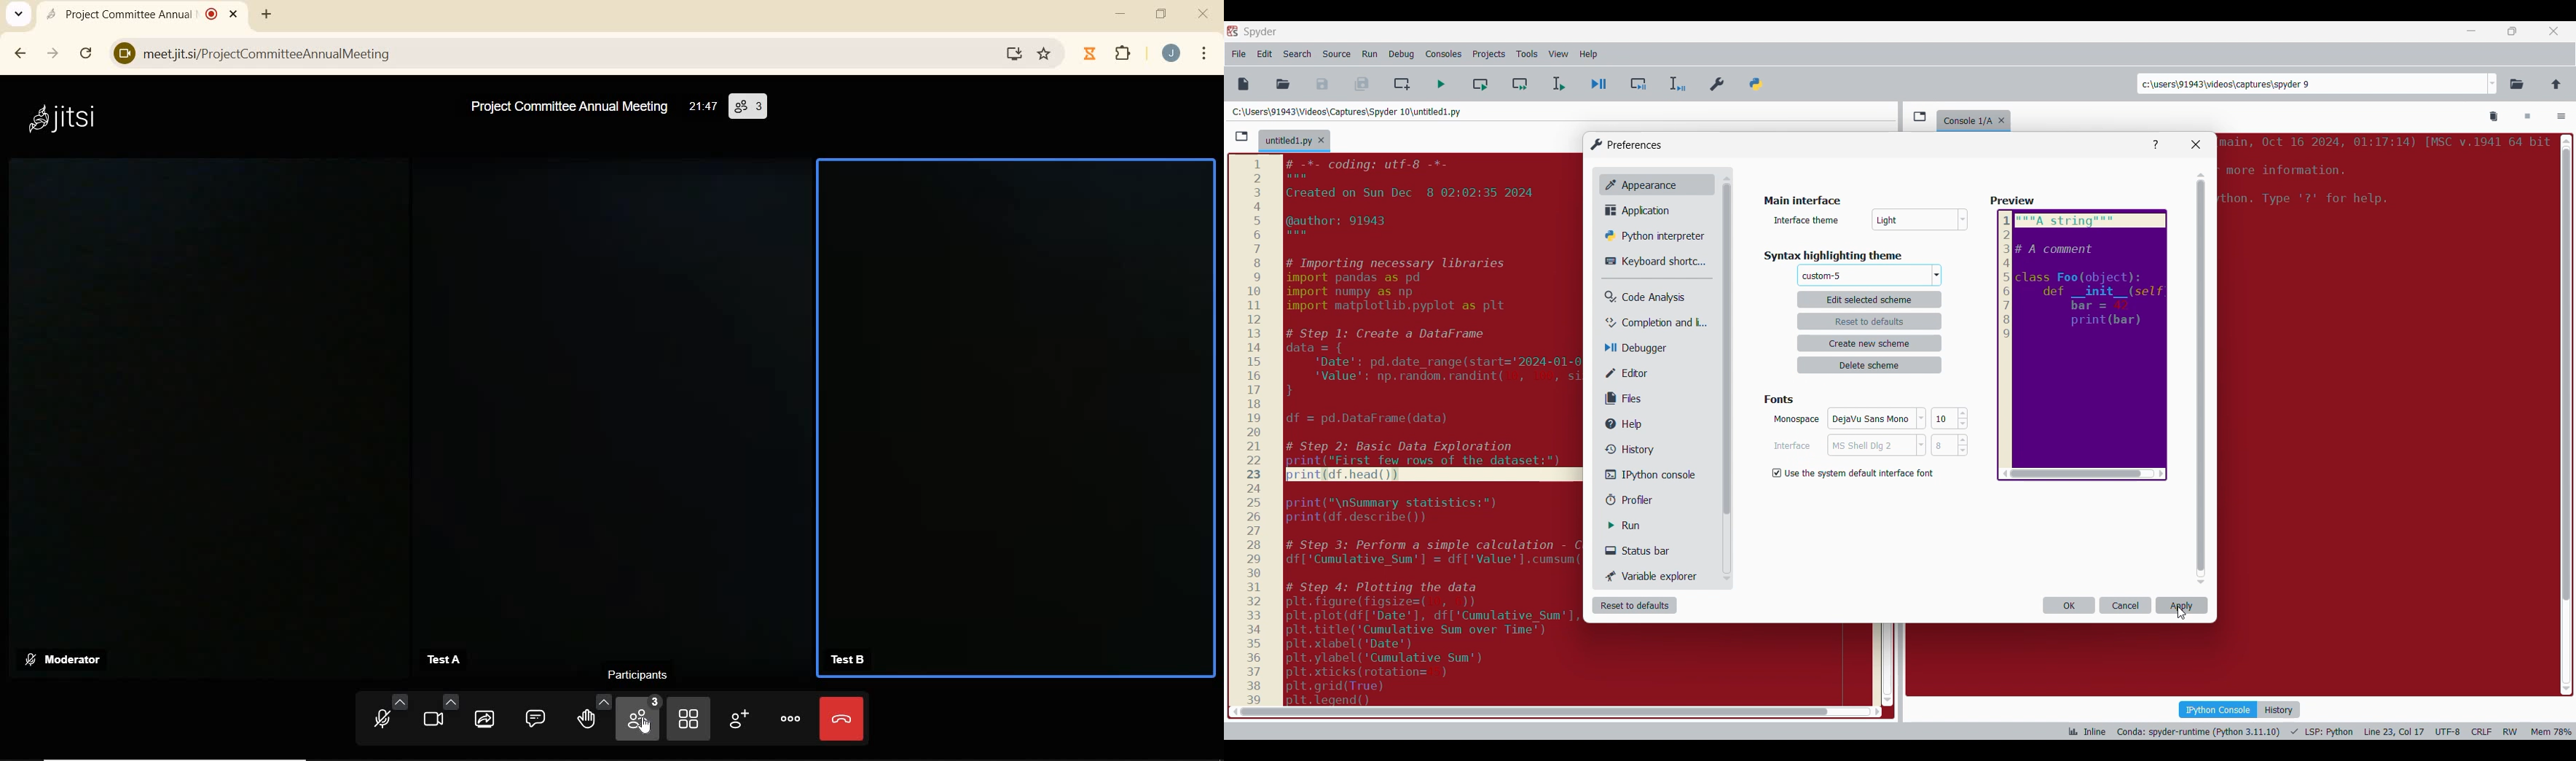 The image size is (2576, 784). I want to click on create new scheme, so click(1871, 343).